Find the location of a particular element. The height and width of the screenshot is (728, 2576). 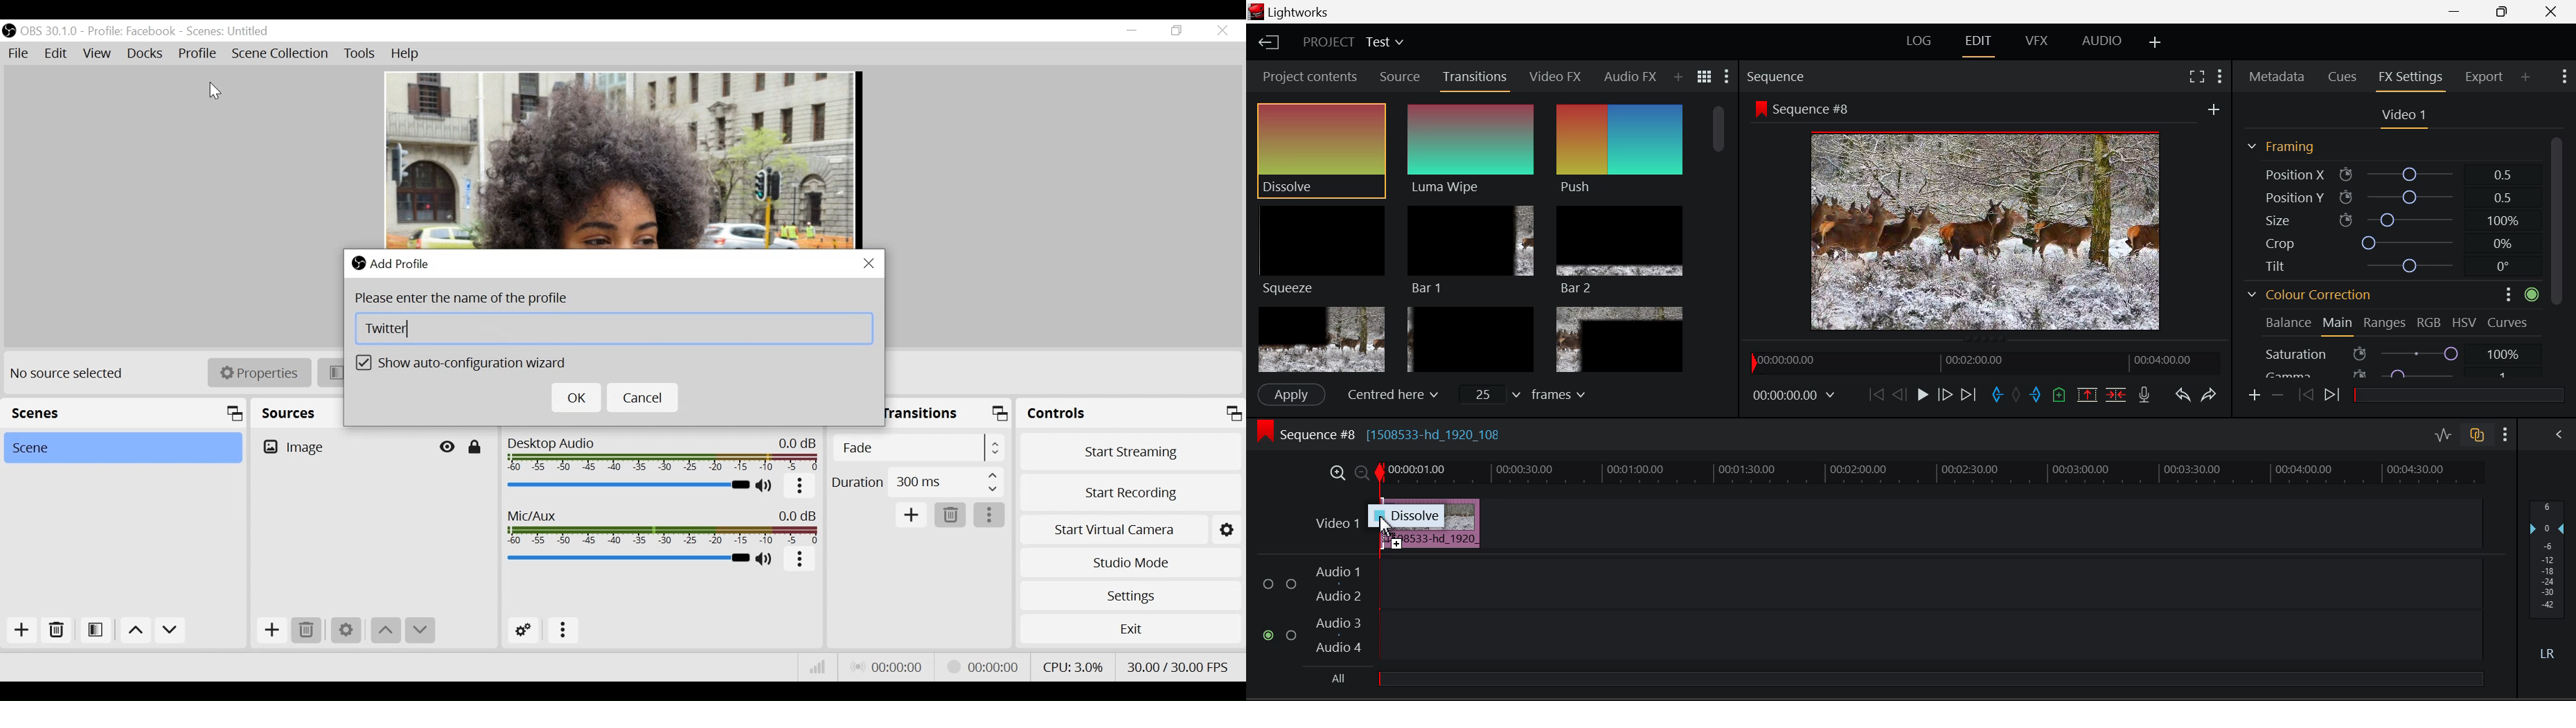

Mic/Aux is located at coordinates (628, 558).